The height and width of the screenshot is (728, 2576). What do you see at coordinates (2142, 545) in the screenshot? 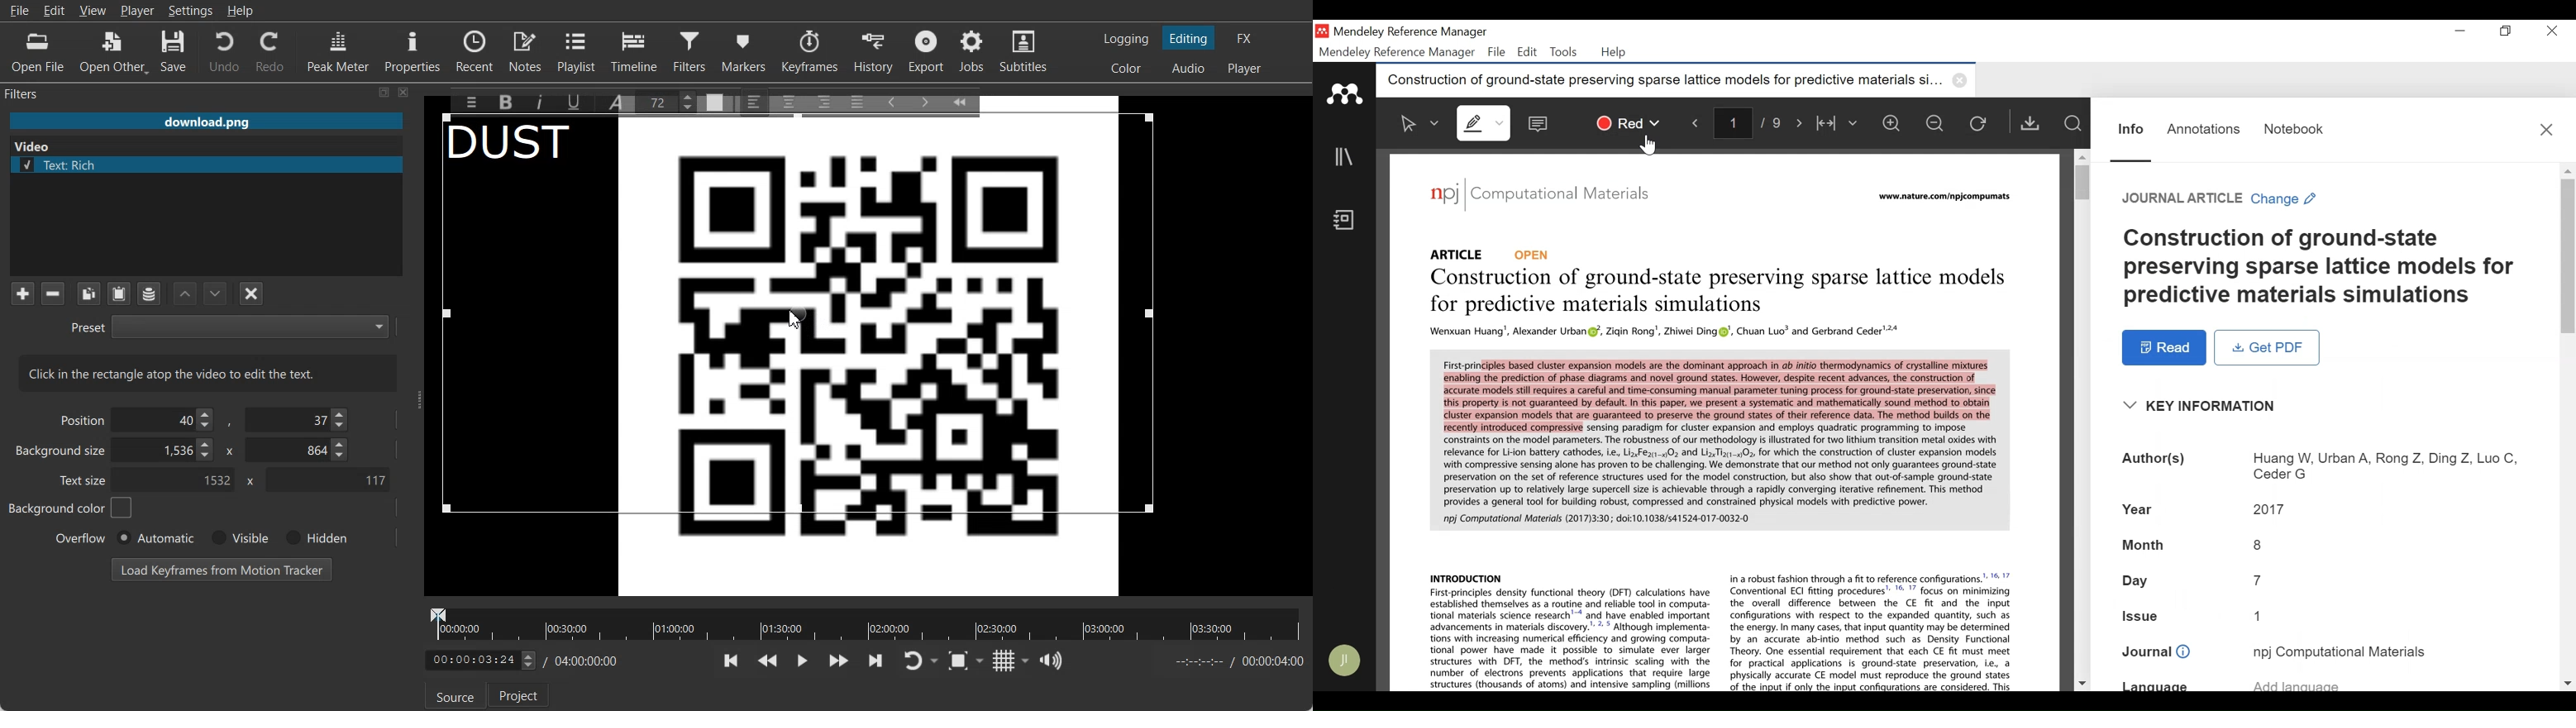
I see `Month` at bounding box center [2142, 545].